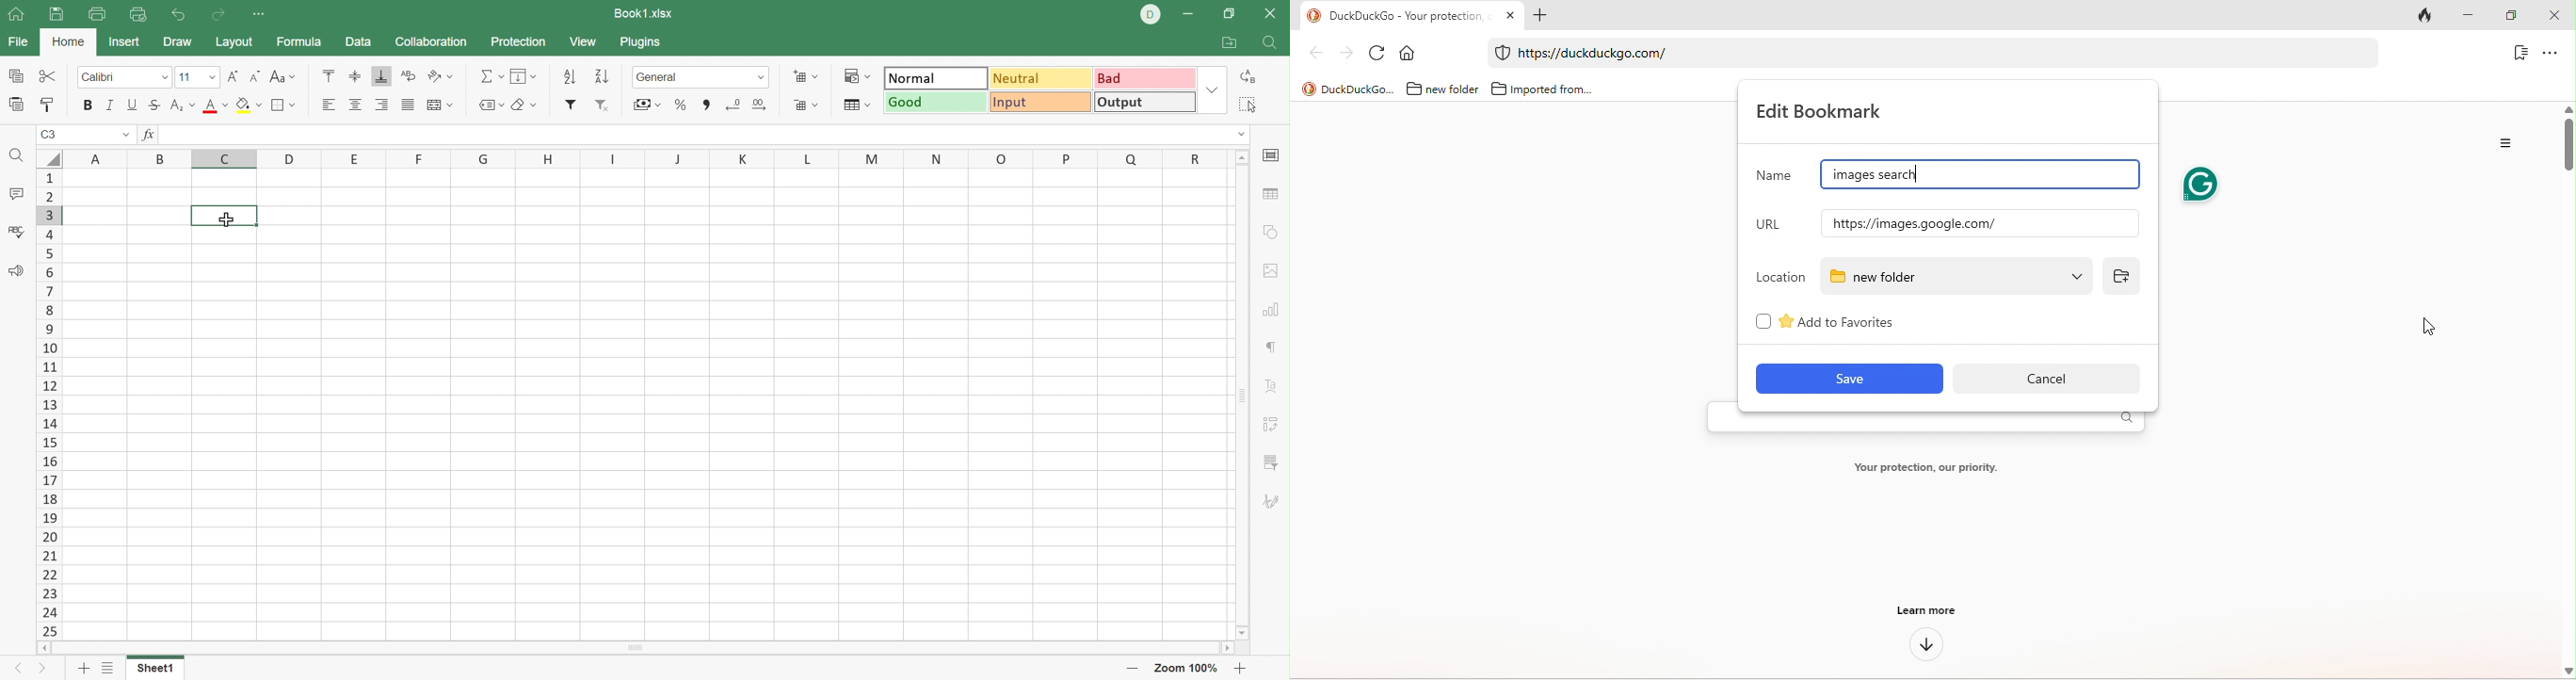 The image size is (2576, 700). I want to click on Output, so click(1145, 101).